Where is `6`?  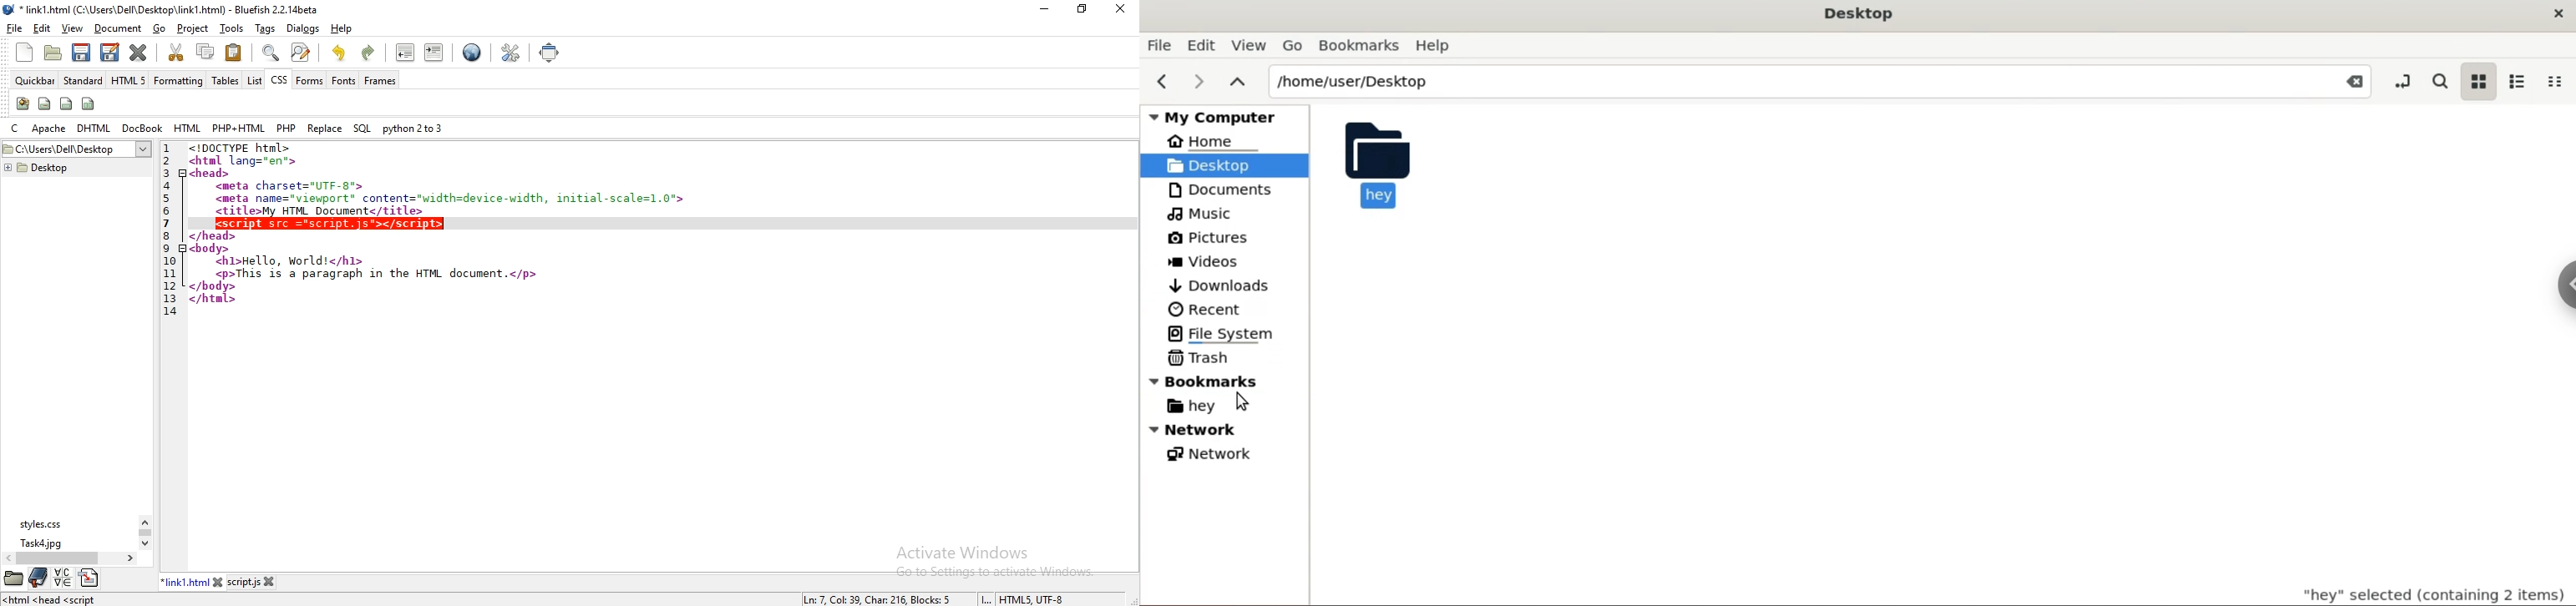 6 is located at coordinates (166, 211).